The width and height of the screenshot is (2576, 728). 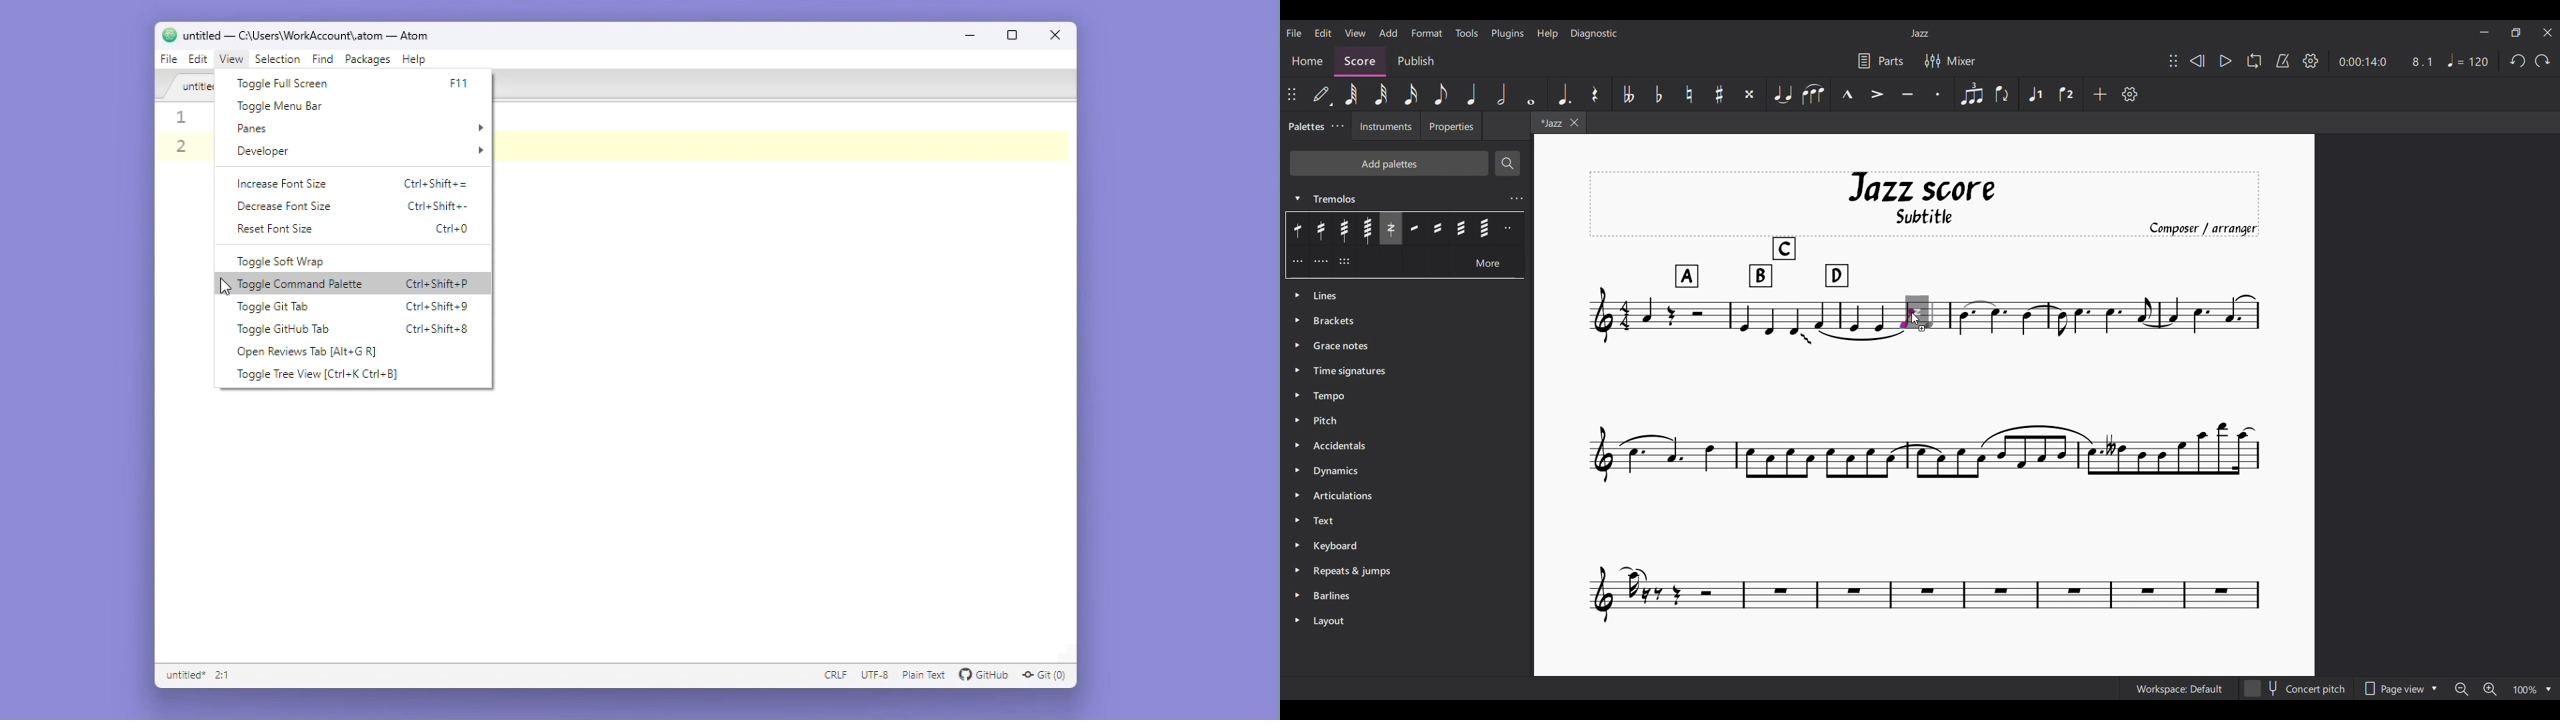 What do you see at coordinates (1321, 261) in the screenshot?
I see `Divide measured Tremolo by 4` at bounding box center [1321, 261].